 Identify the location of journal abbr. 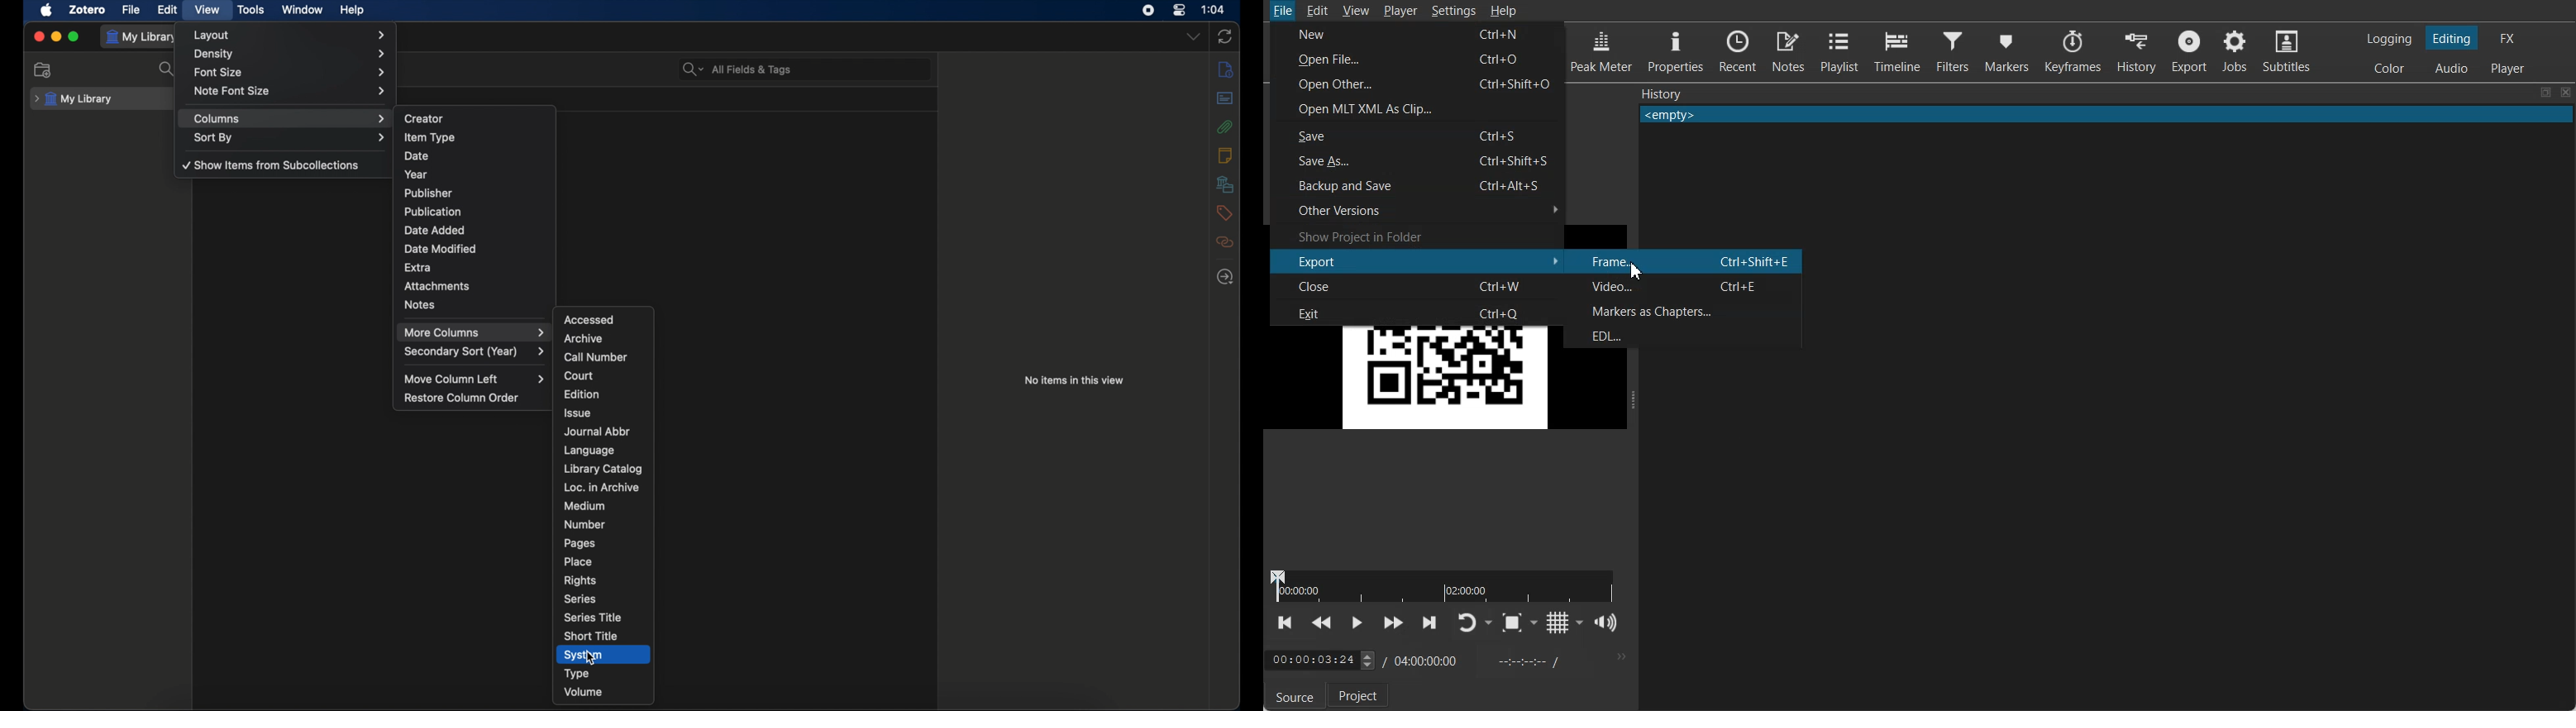
(597, 432).